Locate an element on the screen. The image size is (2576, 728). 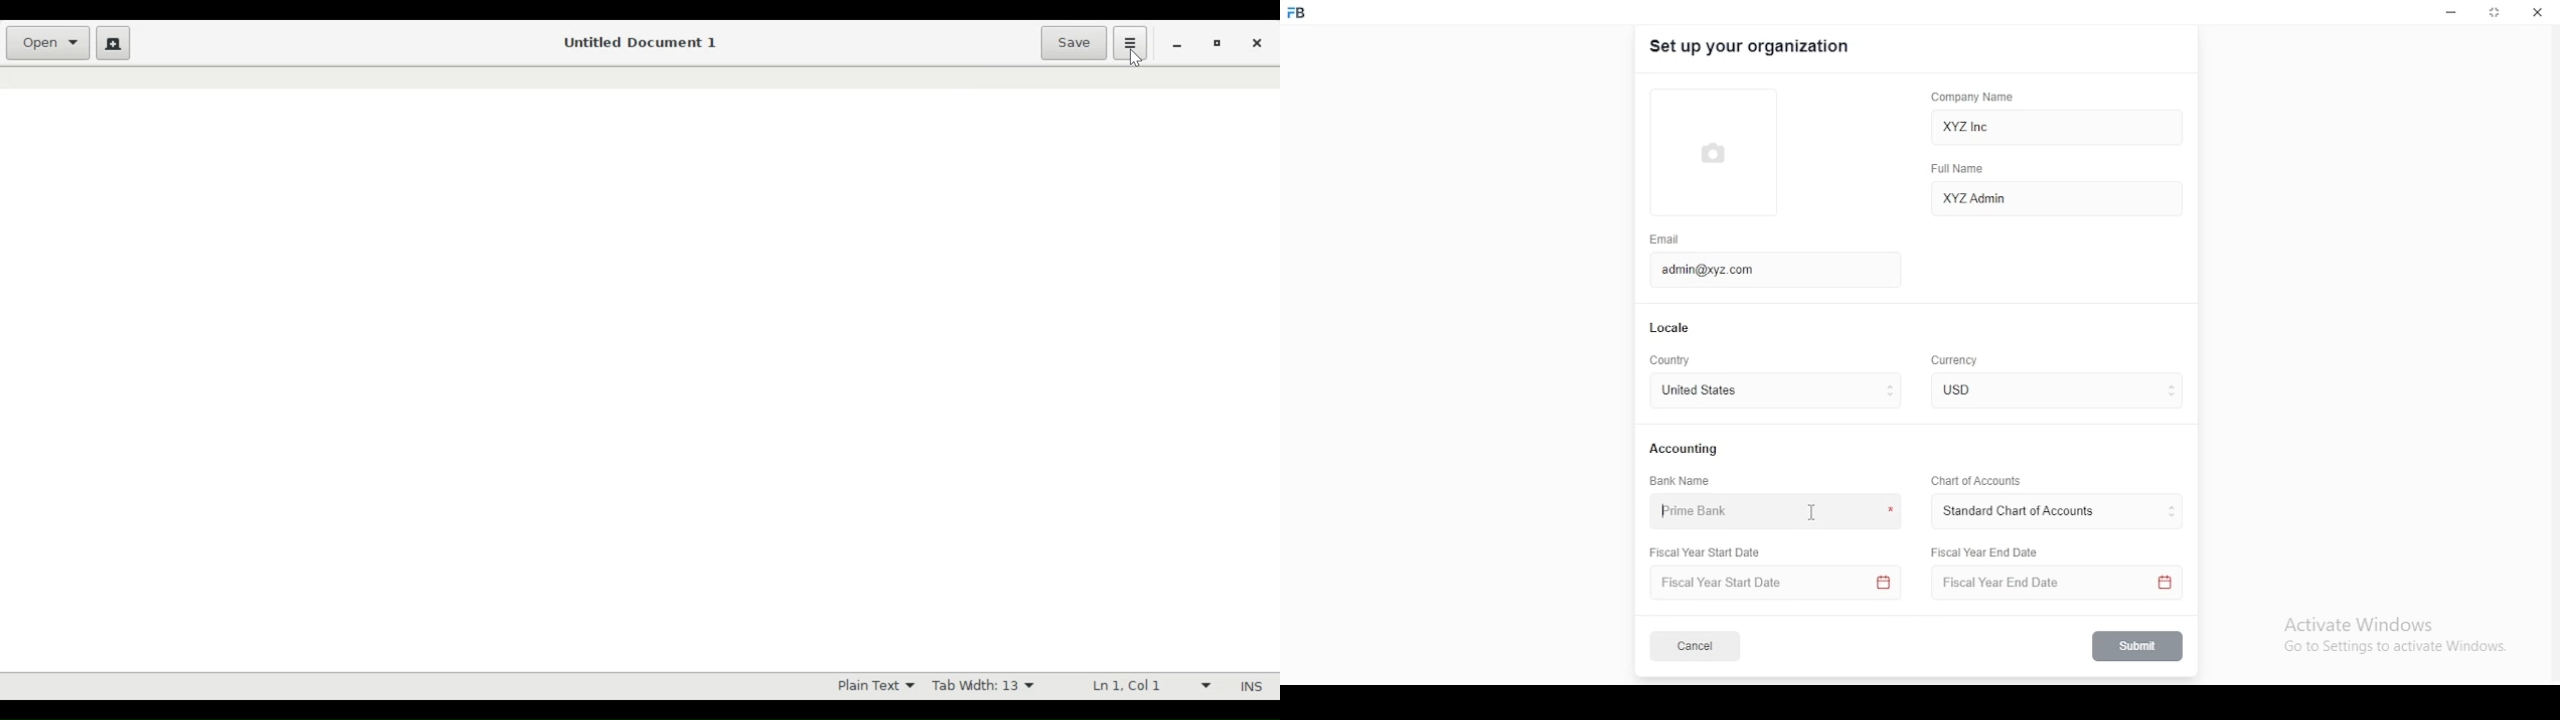
united states is located at coordinates (1698, 392).